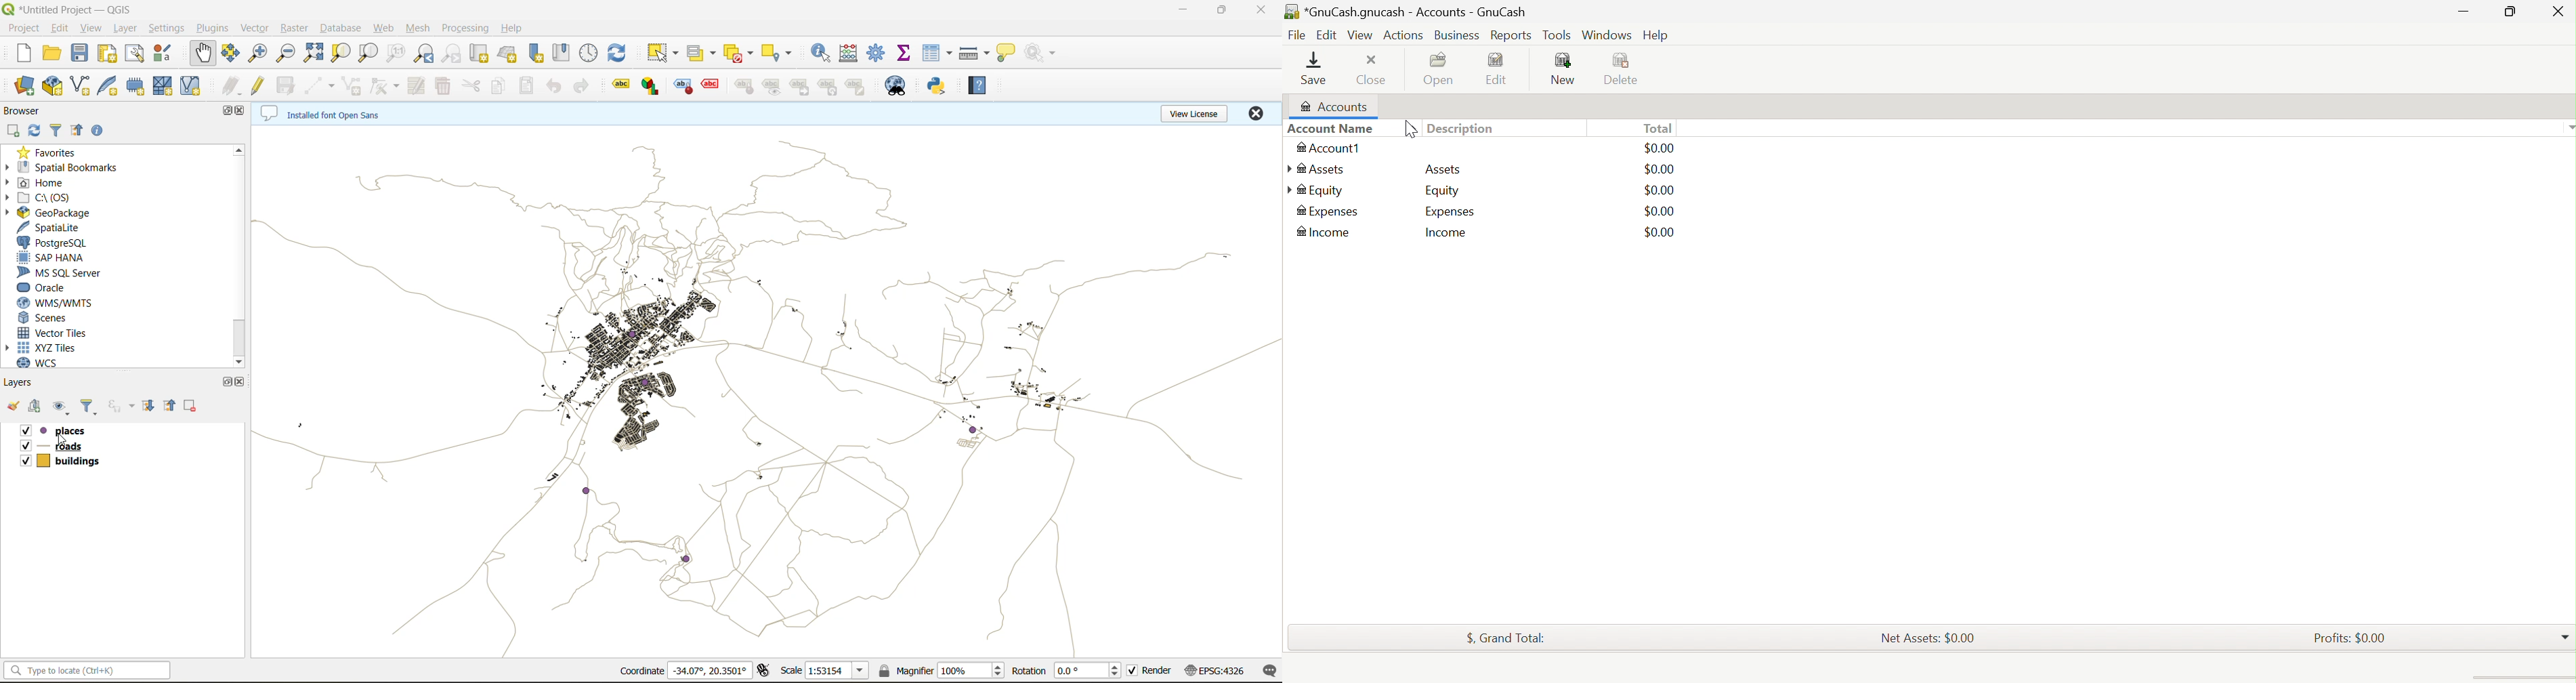  I want to click on Net Assets: $0.00, so click(1928, 637).